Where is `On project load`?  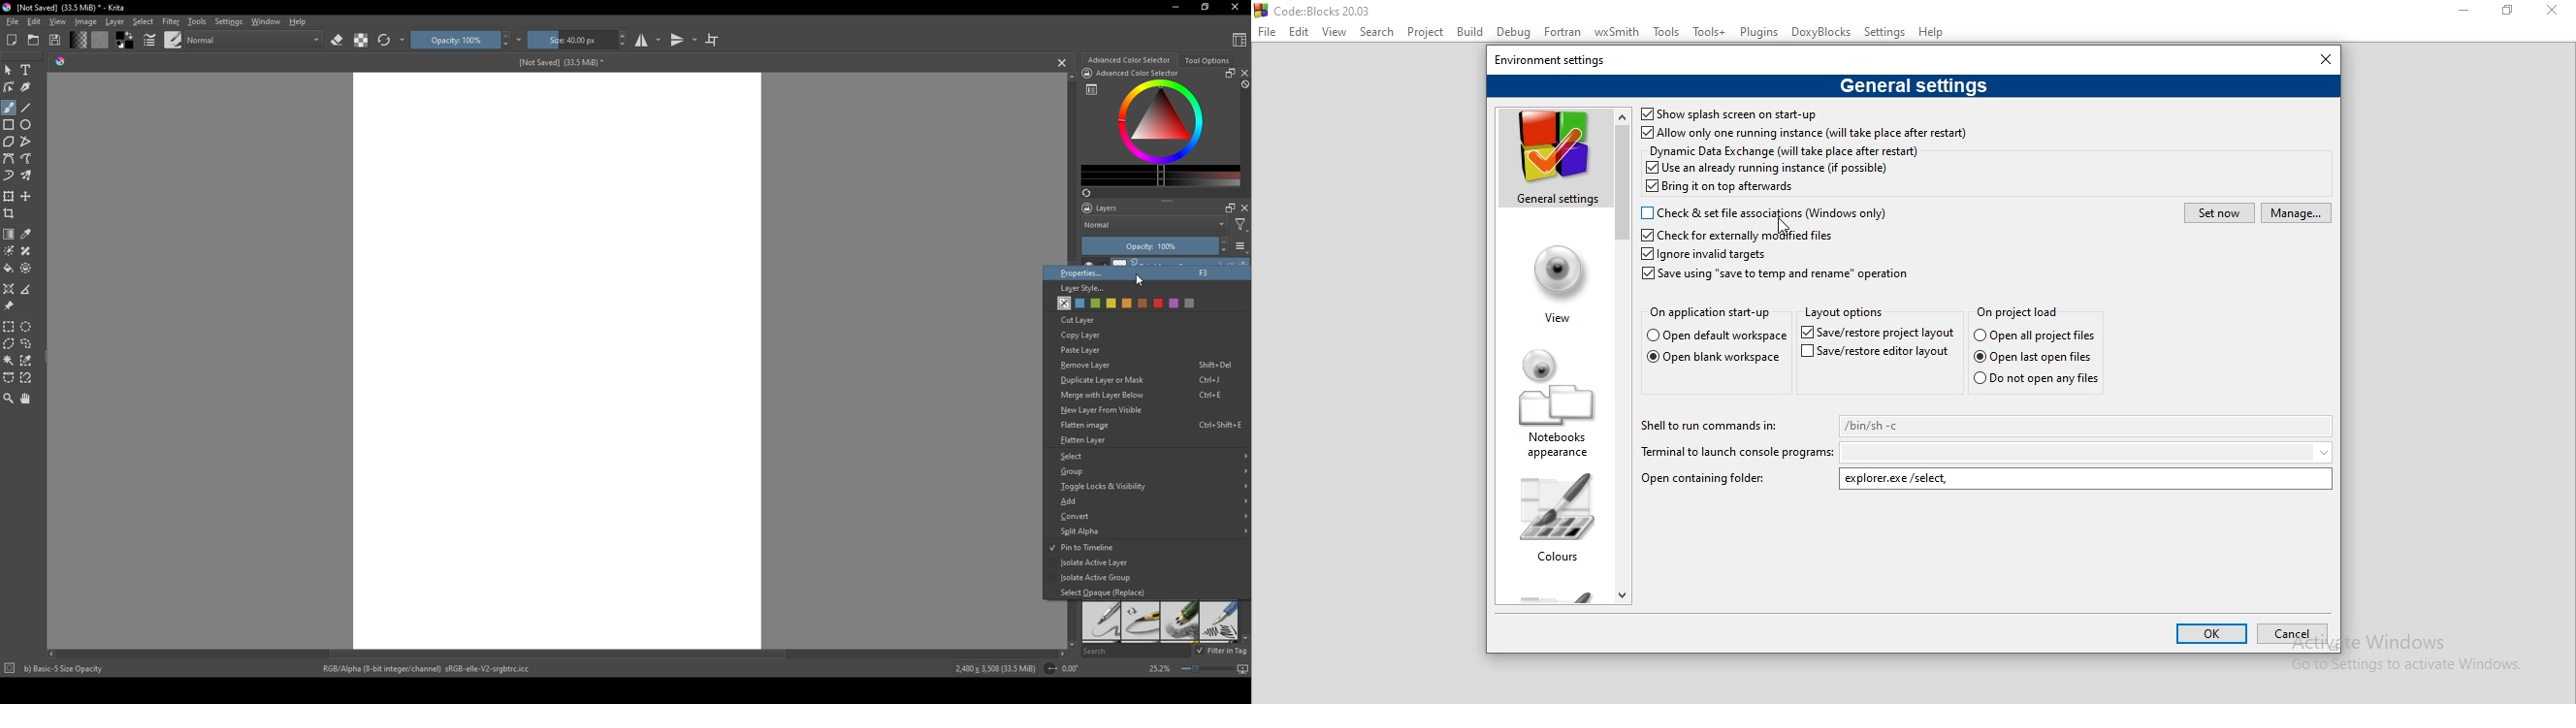
On project load is located at coordinates (2018, 310).